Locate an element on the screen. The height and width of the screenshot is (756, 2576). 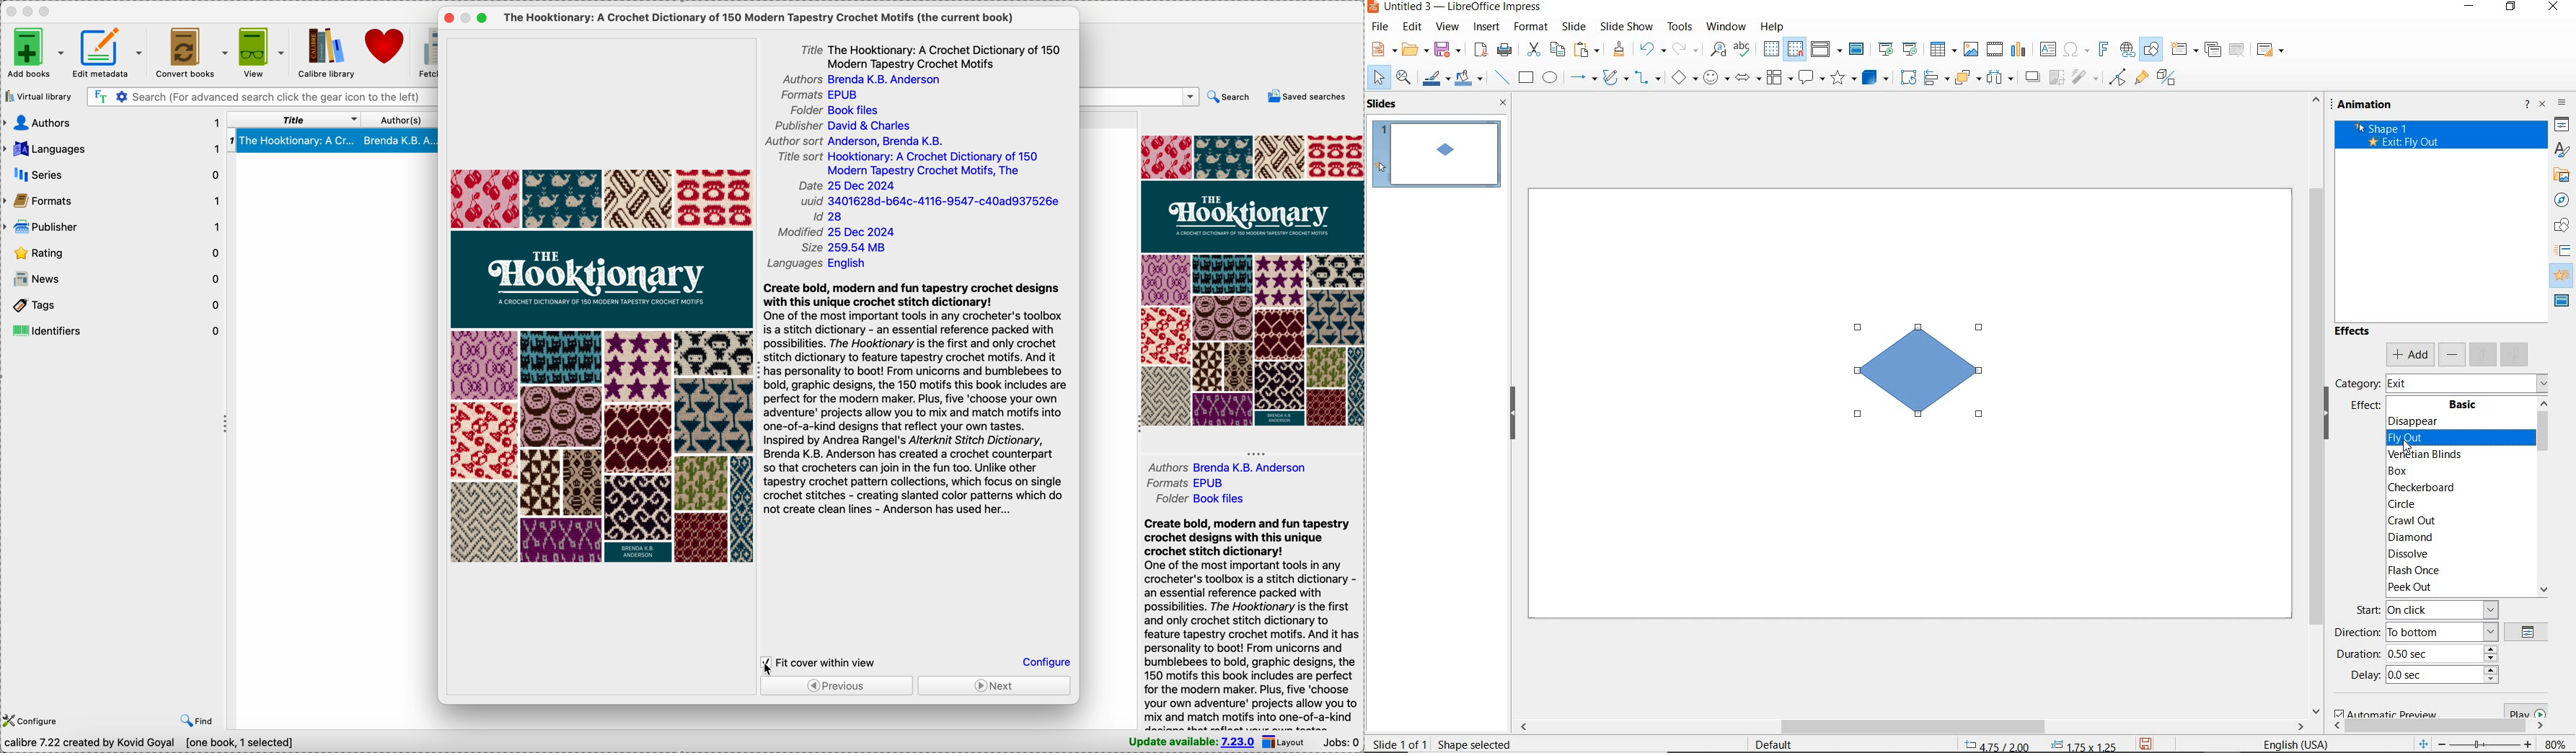
show gluepoint functions is located at coordinates (2141, 79).